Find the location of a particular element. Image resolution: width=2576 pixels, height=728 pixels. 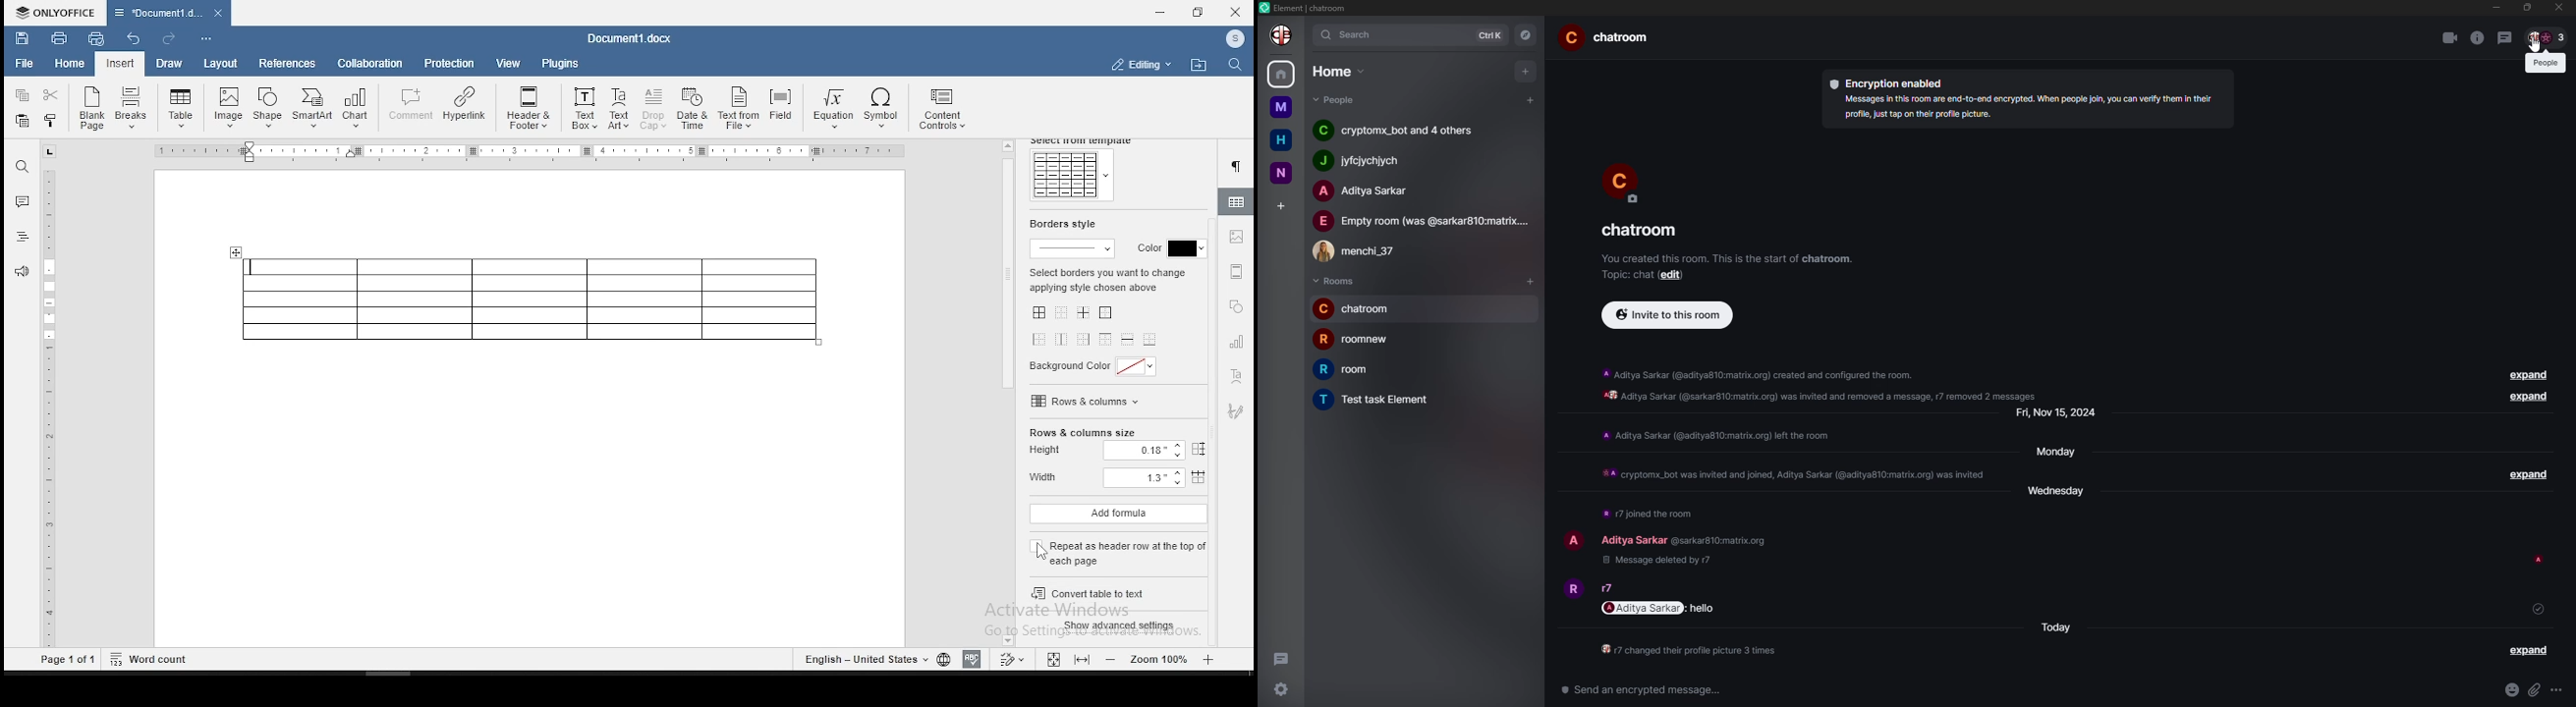

people is located at coordinates (1398, 128).